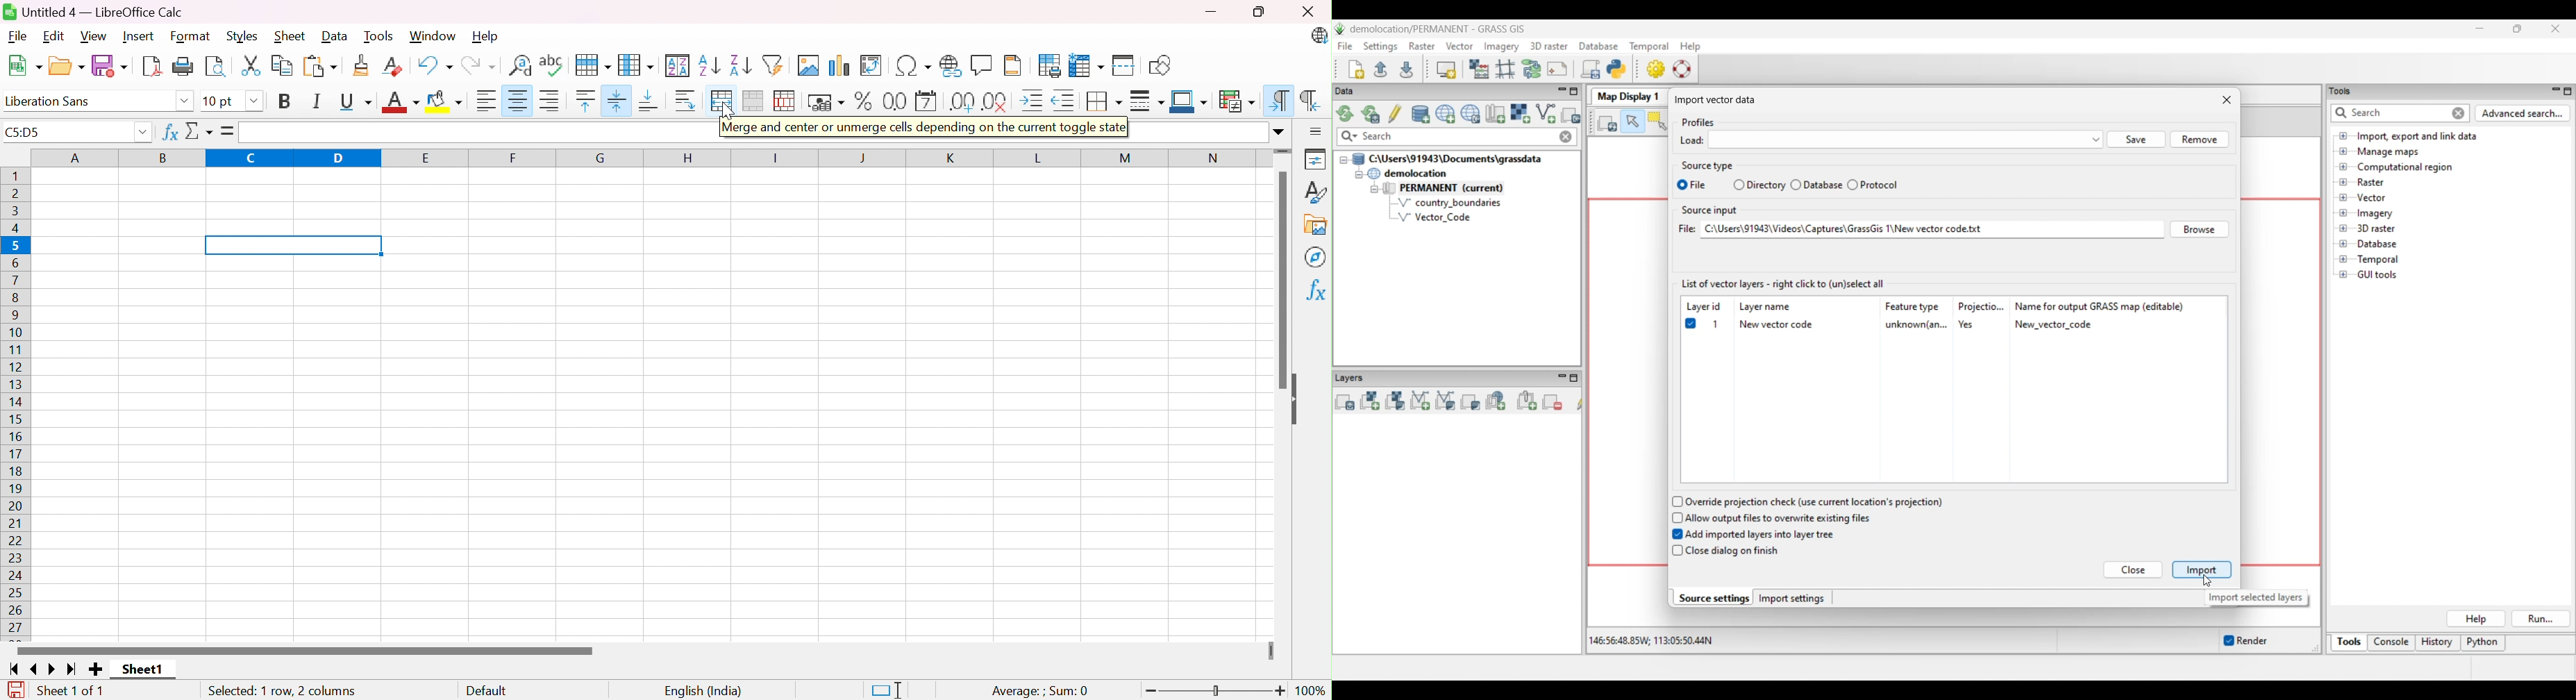 This screenshot has width=2576, height=700. Describe the element at coordinates (2378, 275) in the screenshot. I see `Double click to see files under GUI tools` at that location.